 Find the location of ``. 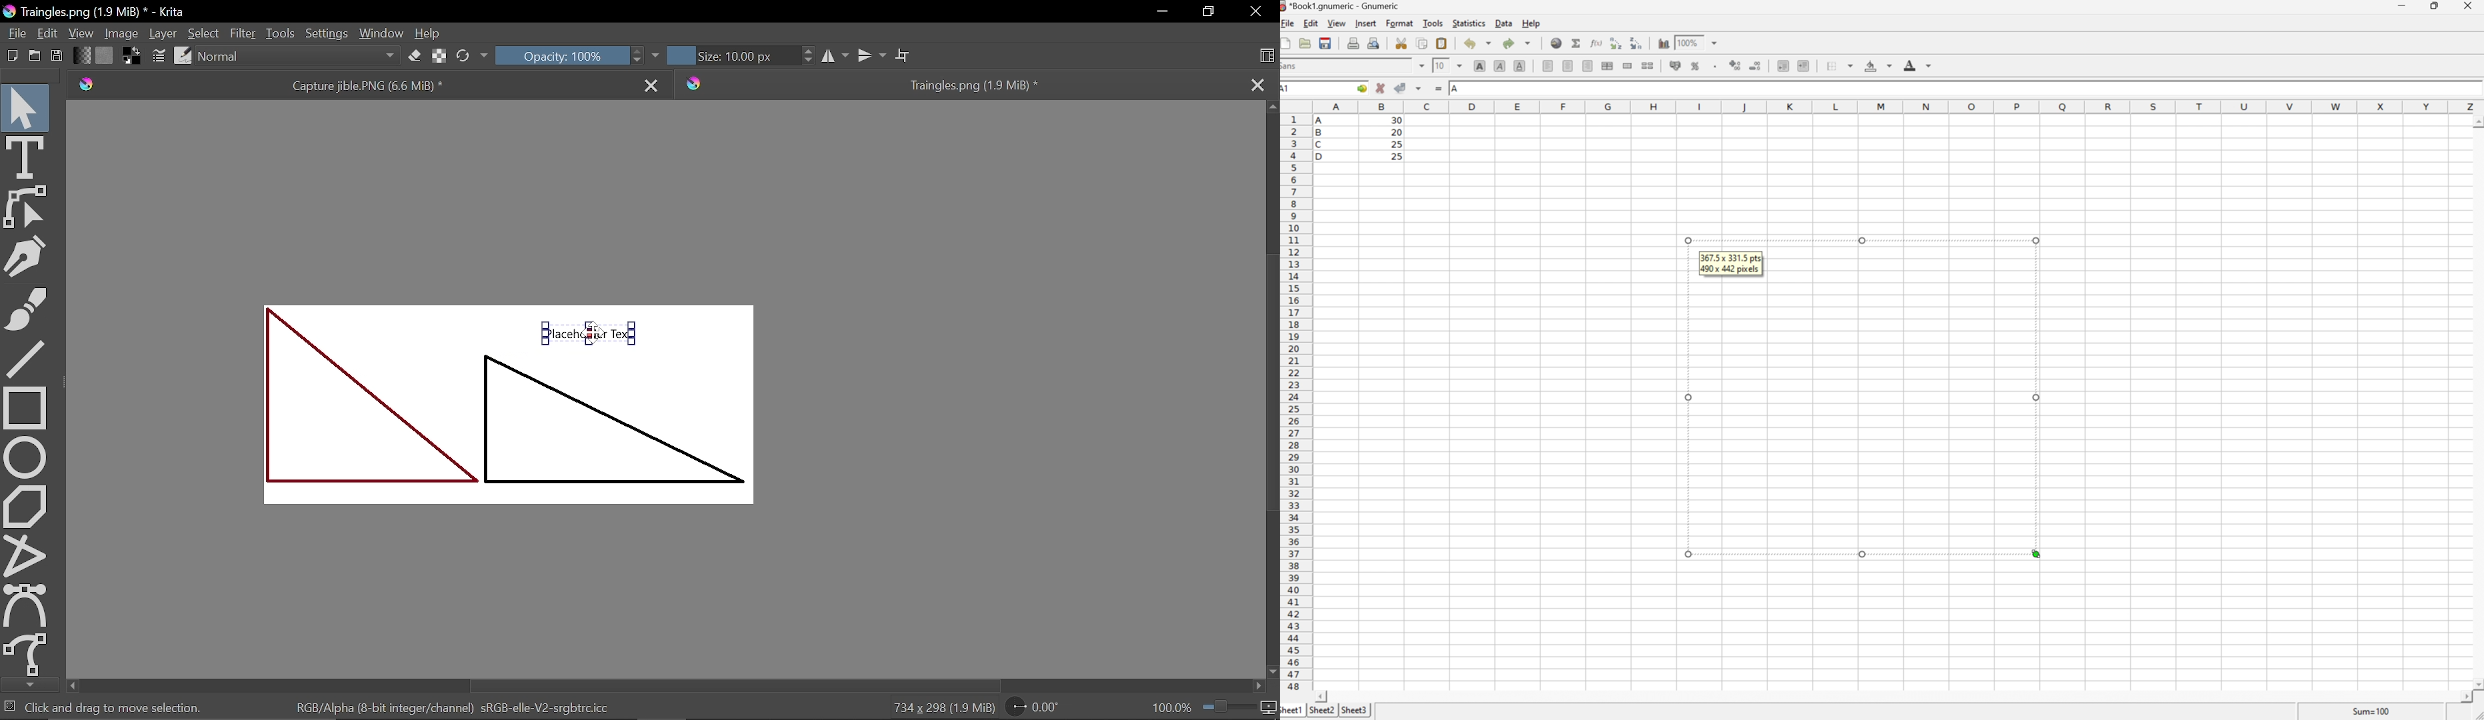

 is located at coordinates (1862, 243).